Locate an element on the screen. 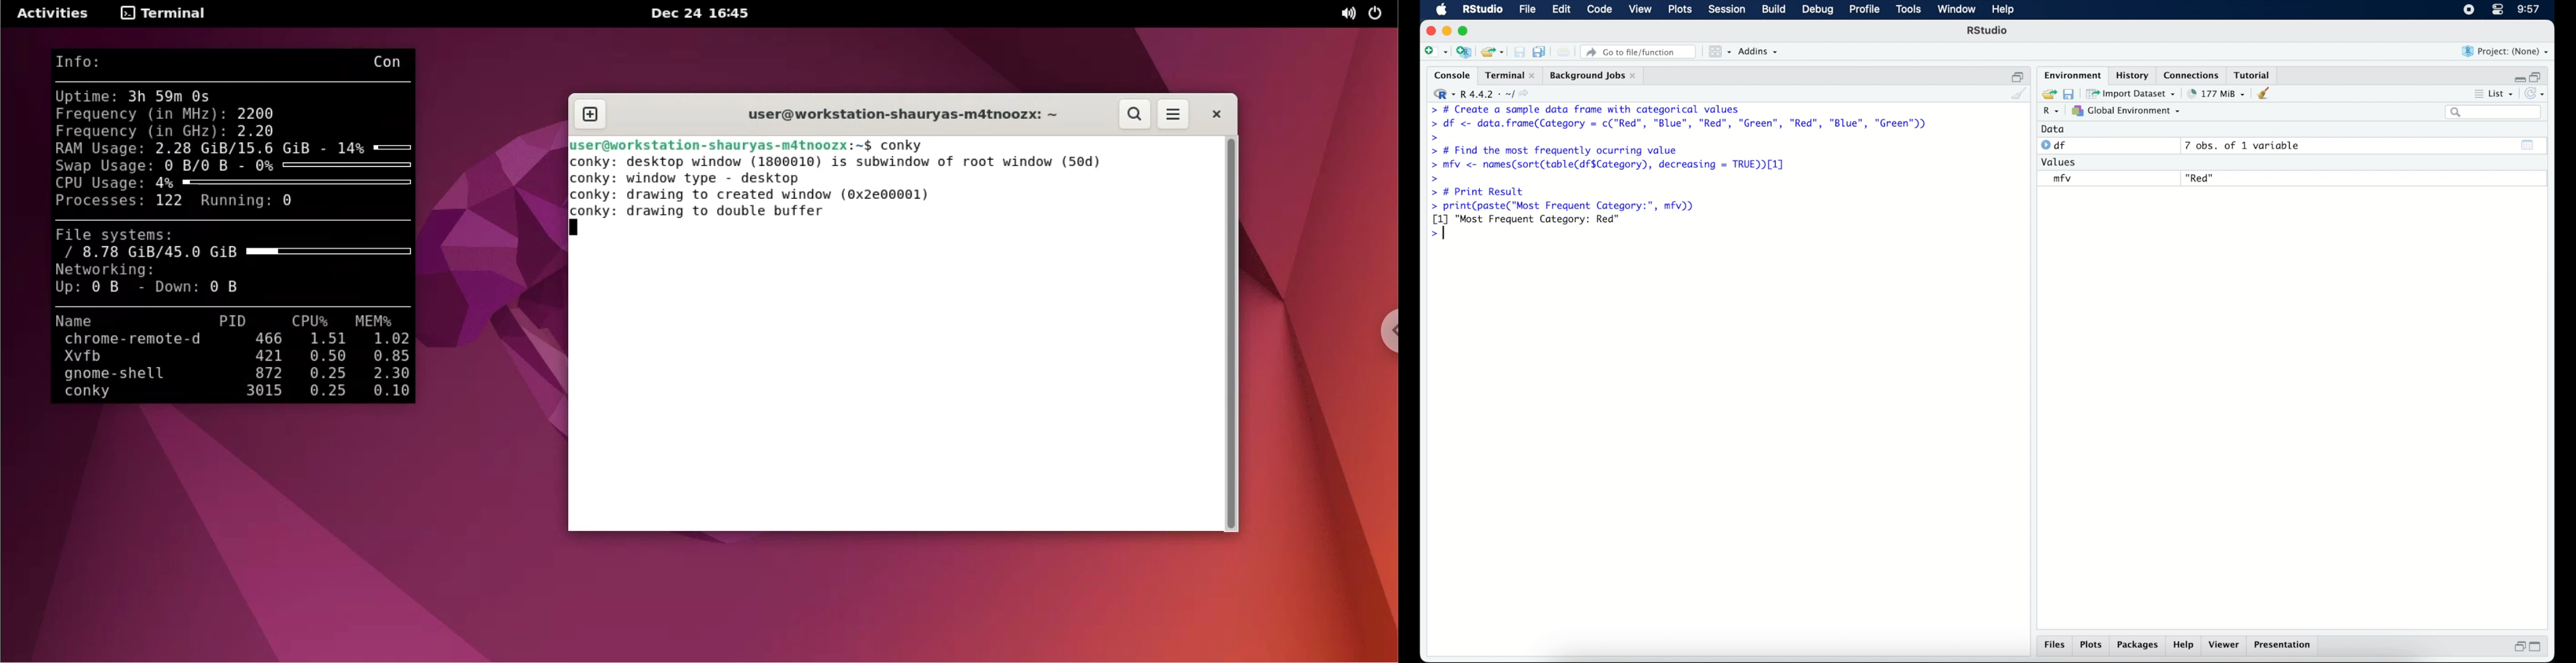 Image resolution: width=2576 pixels, height=672 pixels. addins is located at coordinates (1760, 52).